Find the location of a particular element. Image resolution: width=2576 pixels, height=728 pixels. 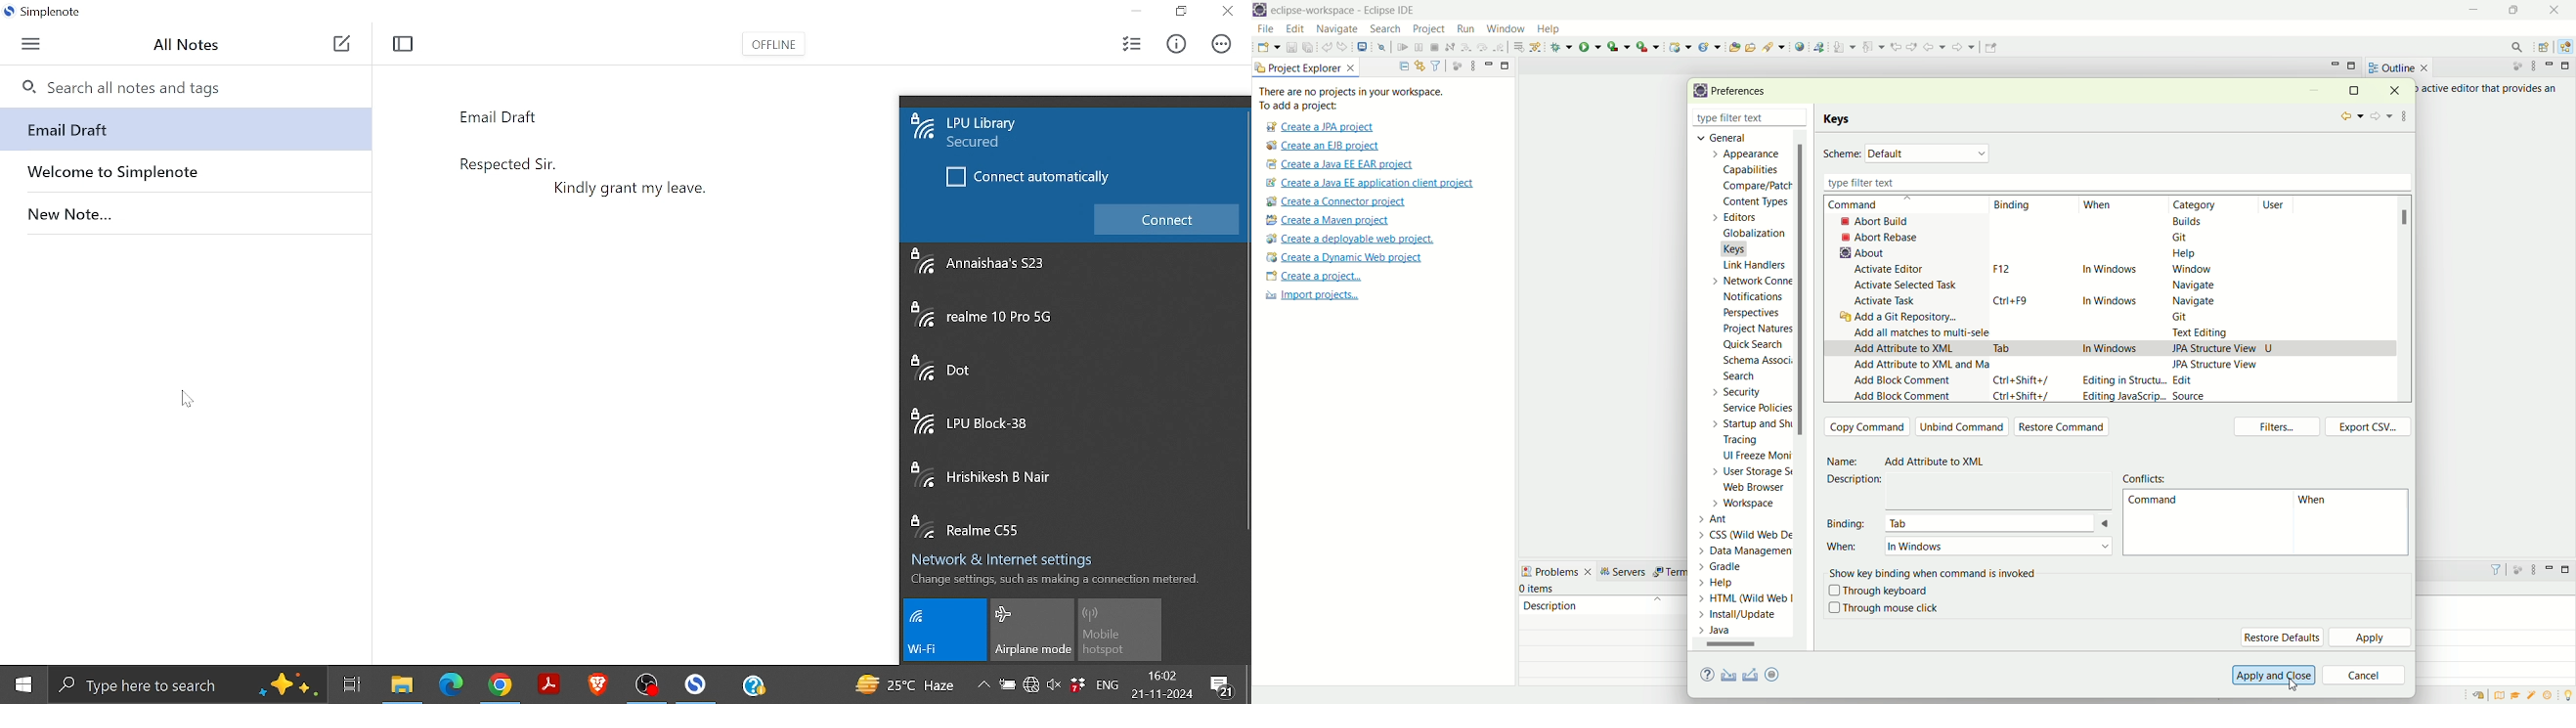

Files is located at coordinates (400, 684).